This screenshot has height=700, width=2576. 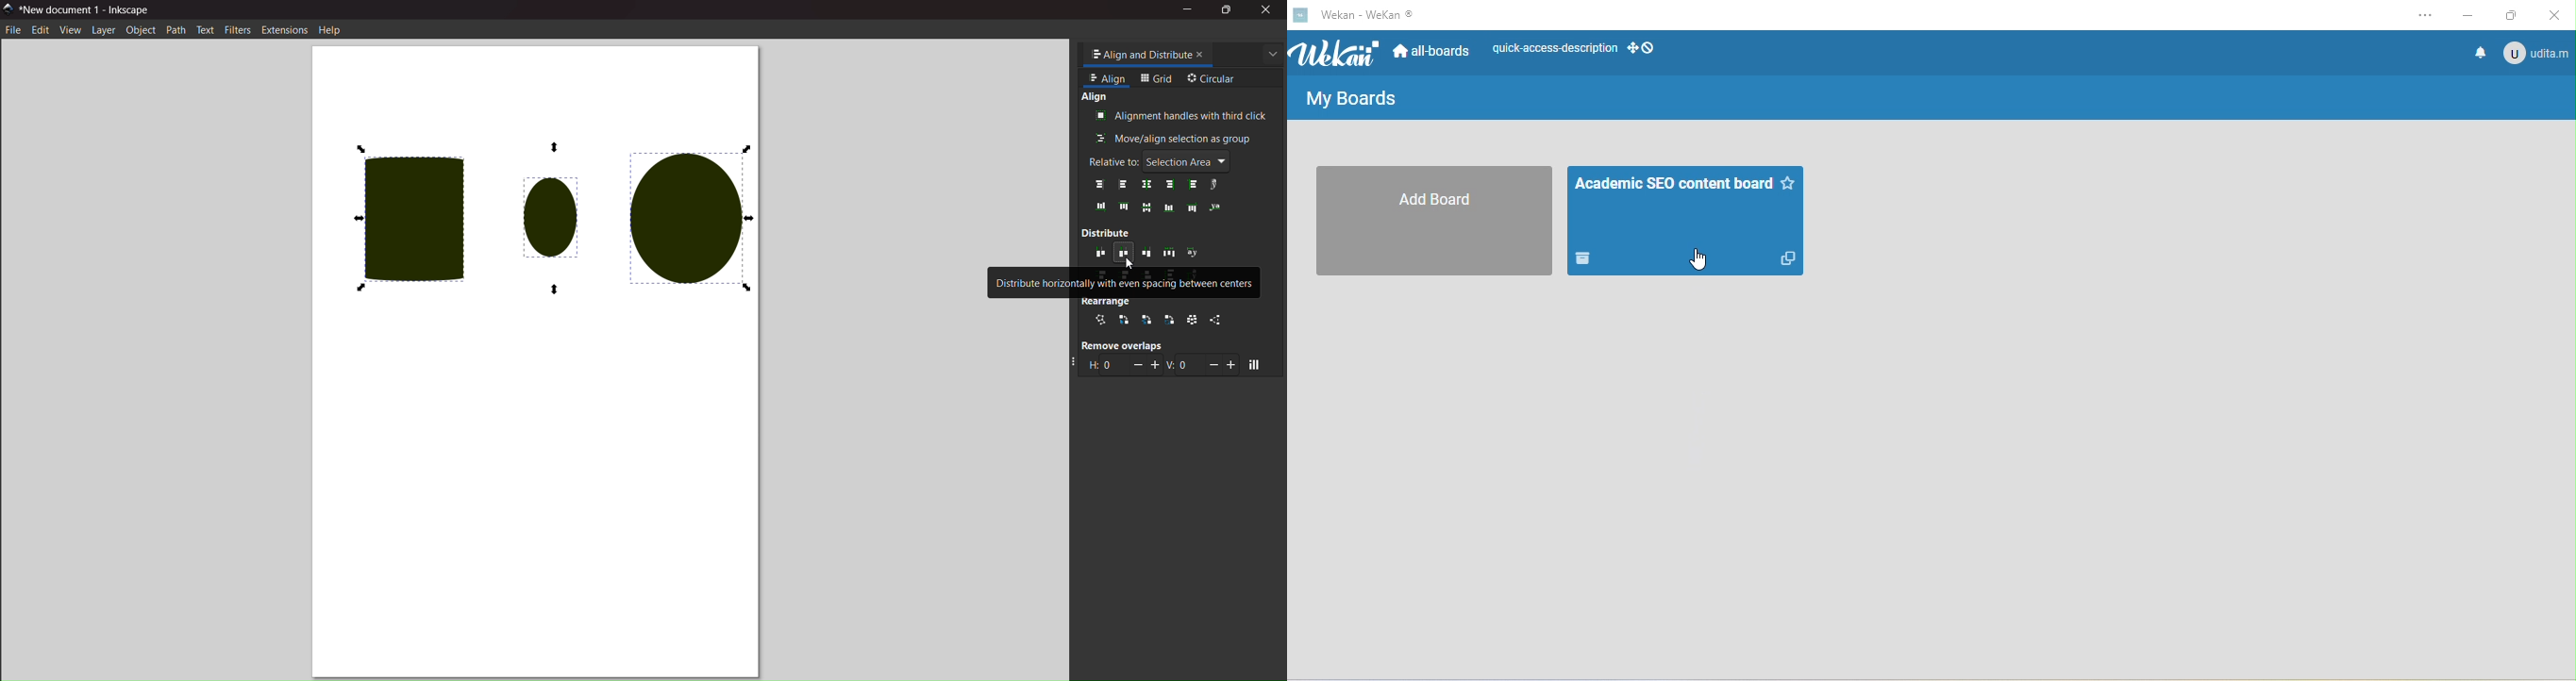 I want to click on object, so click(x=141, y=30).